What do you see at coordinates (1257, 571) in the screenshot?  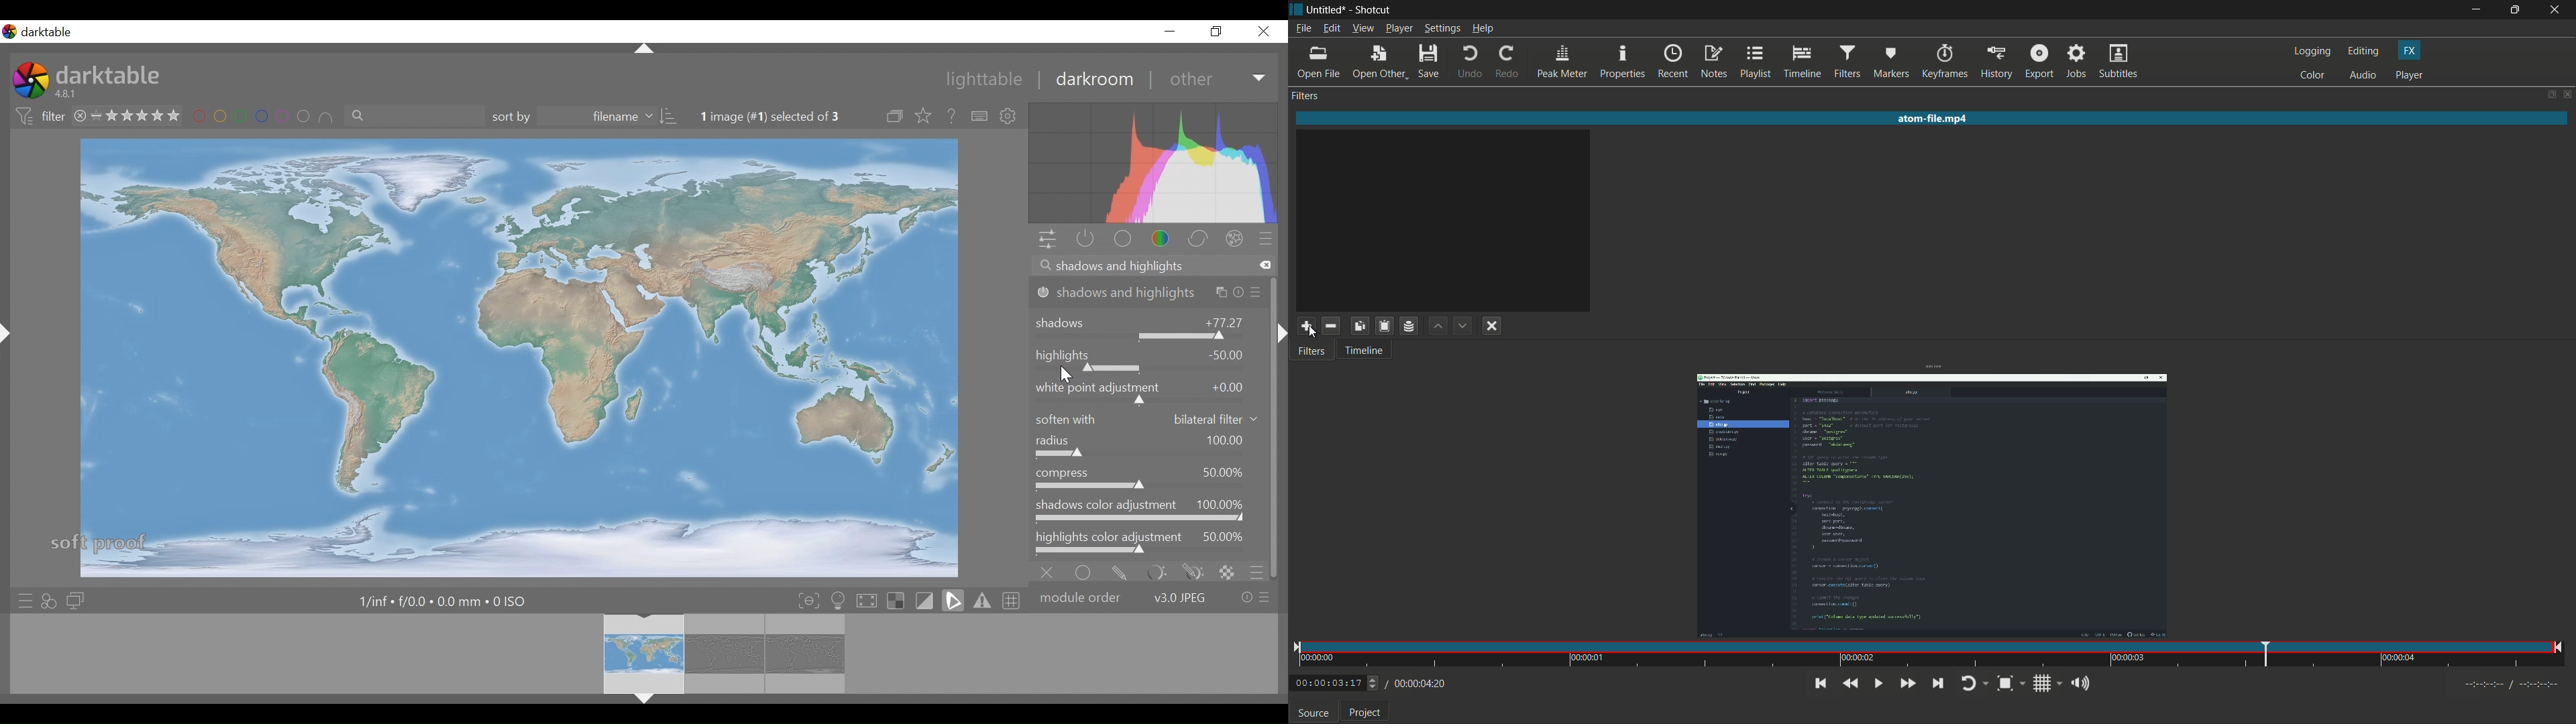 I see `blending options` at bounding box center [1257, 571].